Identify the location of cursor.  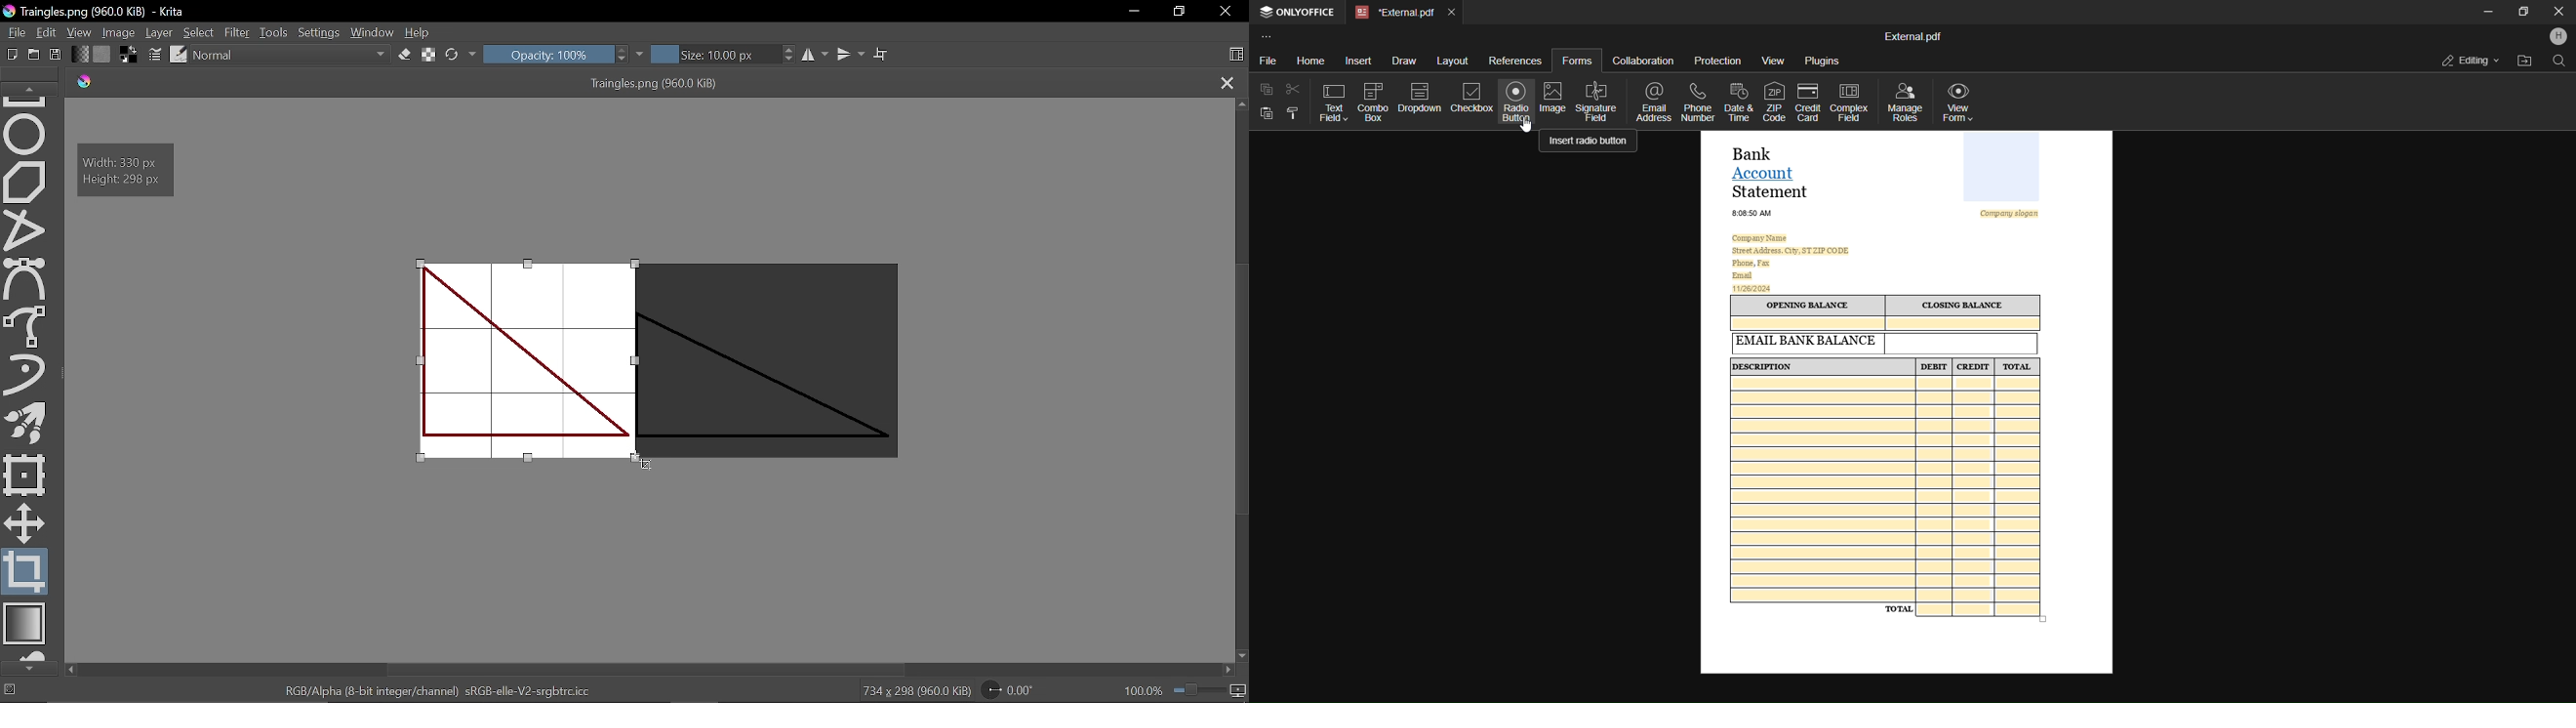
(1528, 134).